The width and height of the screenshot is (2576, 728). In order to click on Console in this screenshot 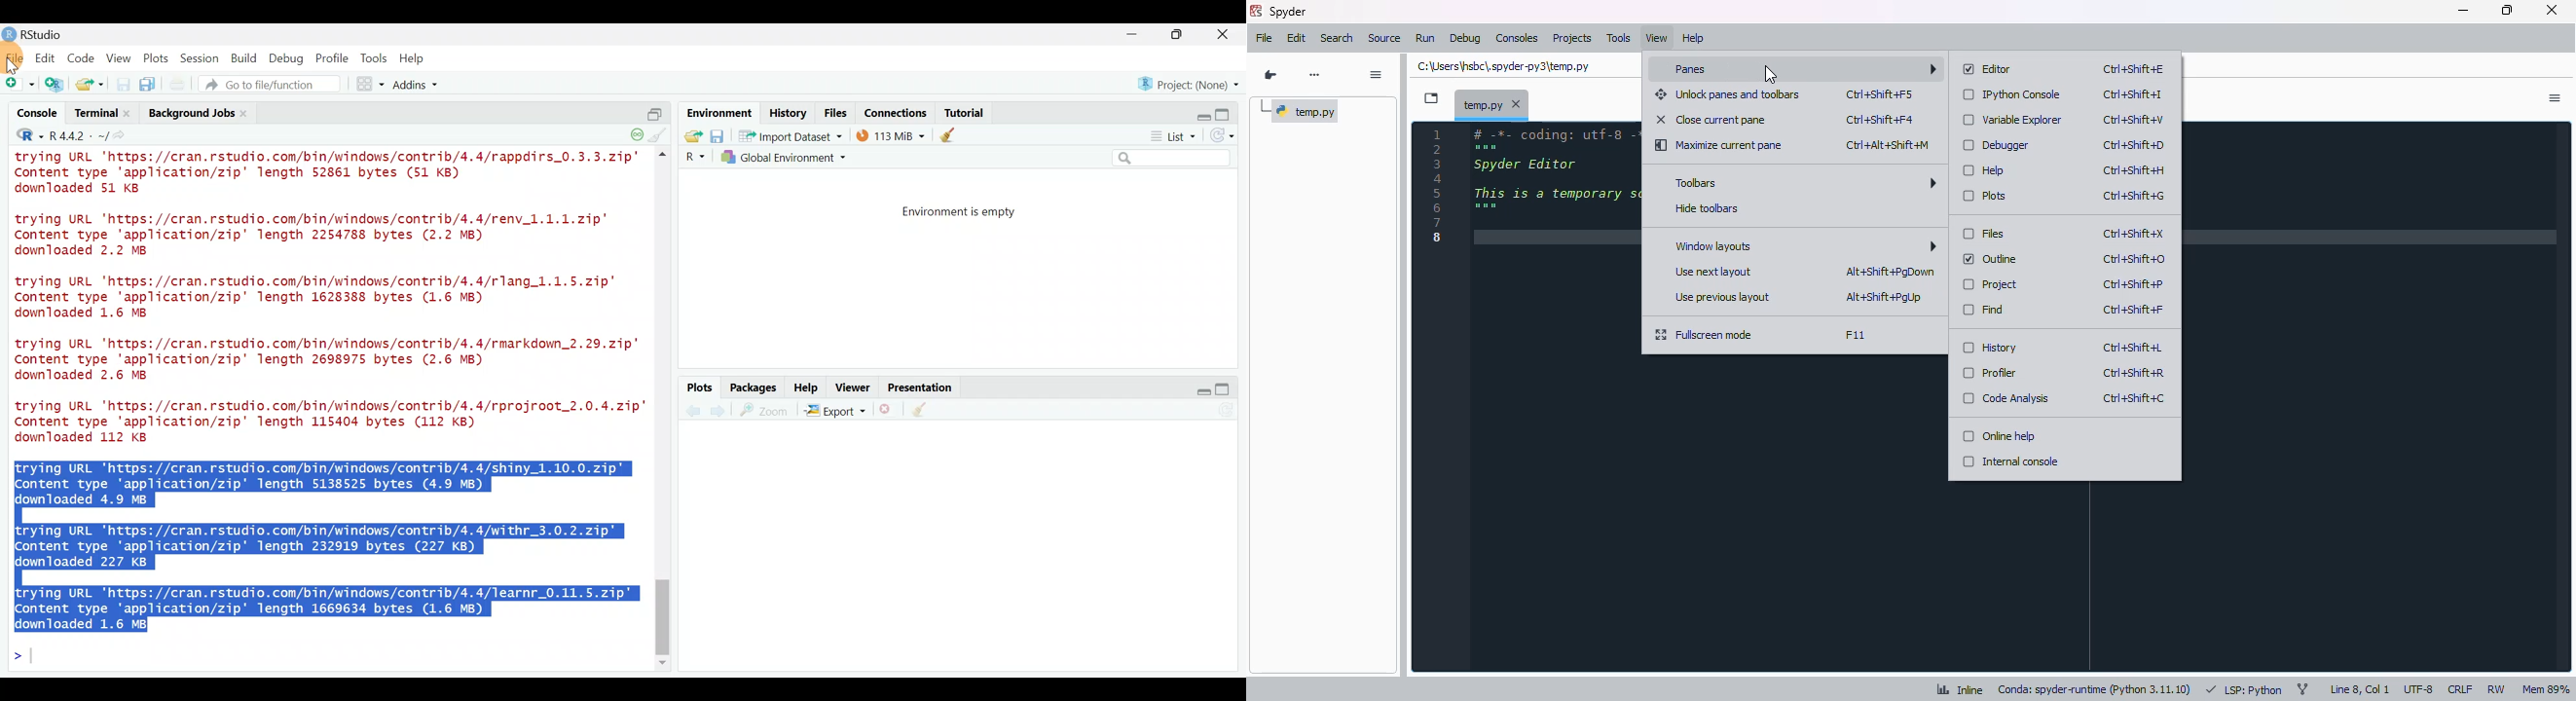, I will do `click(38, 115)`.